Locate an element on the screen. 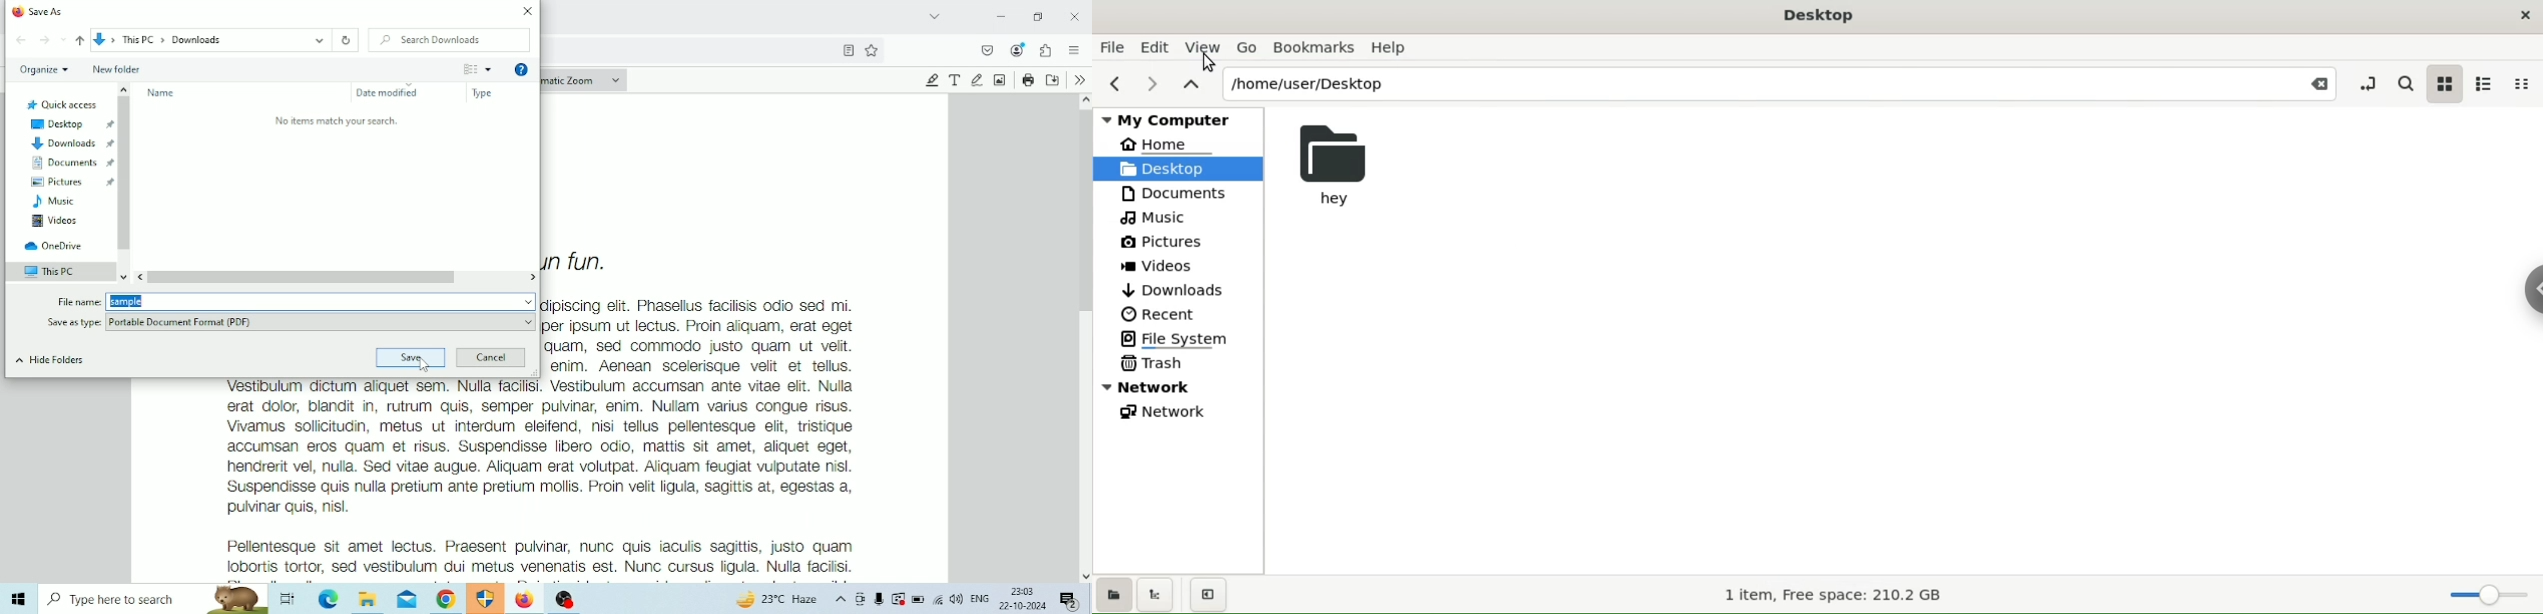 The image size is (2548, 616). Recent locations is located at coordinates (63, 38).